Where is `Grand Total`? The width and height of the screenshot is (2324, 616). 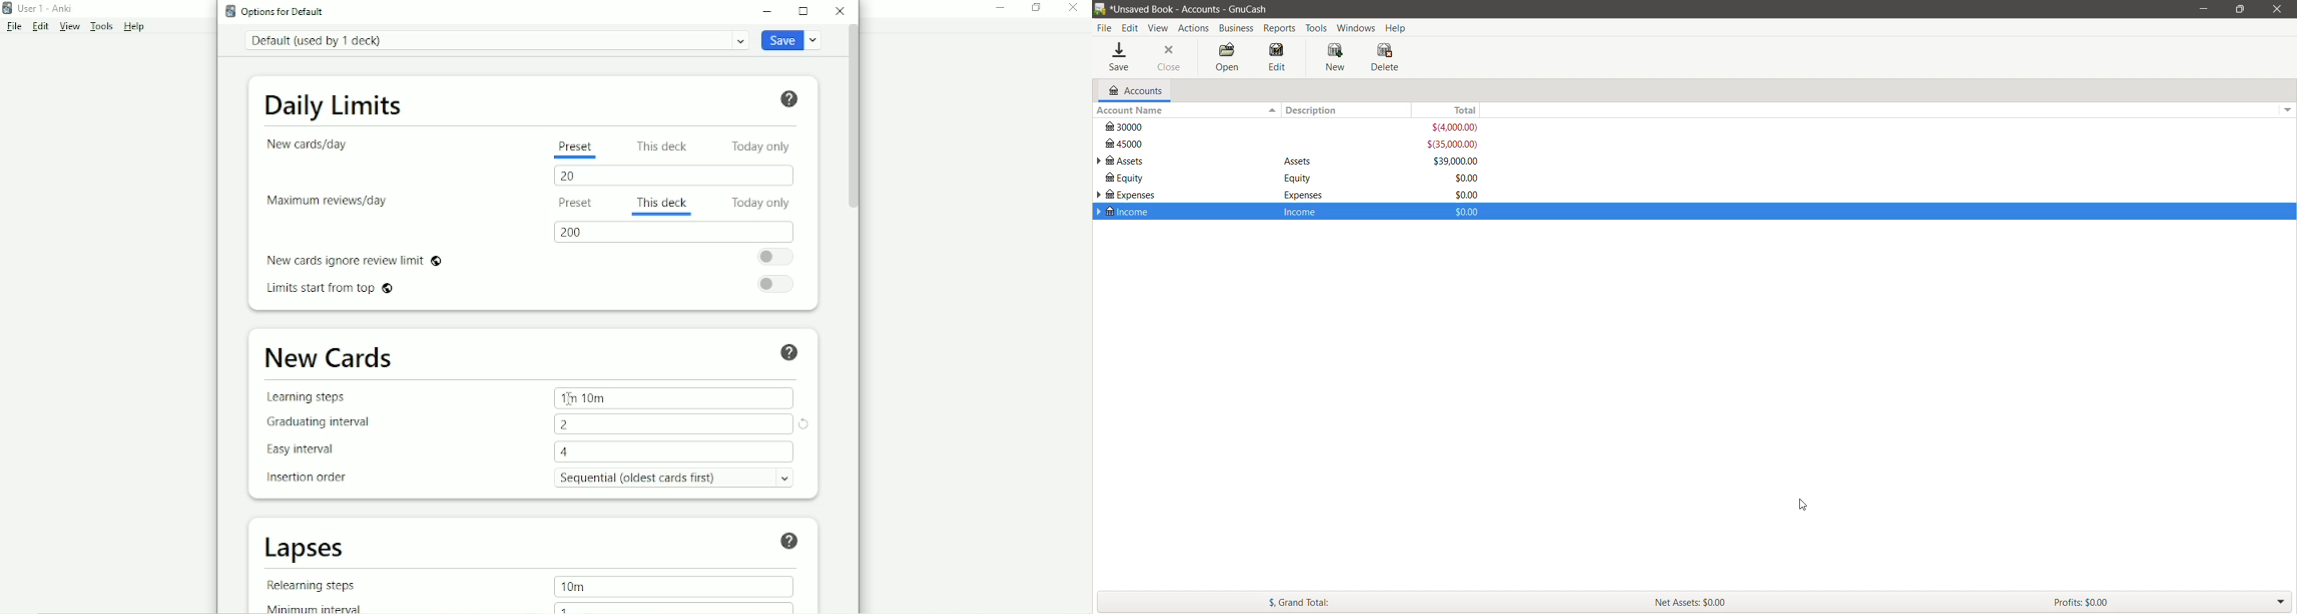
Grand Total is located at coordinates (1365, 601).